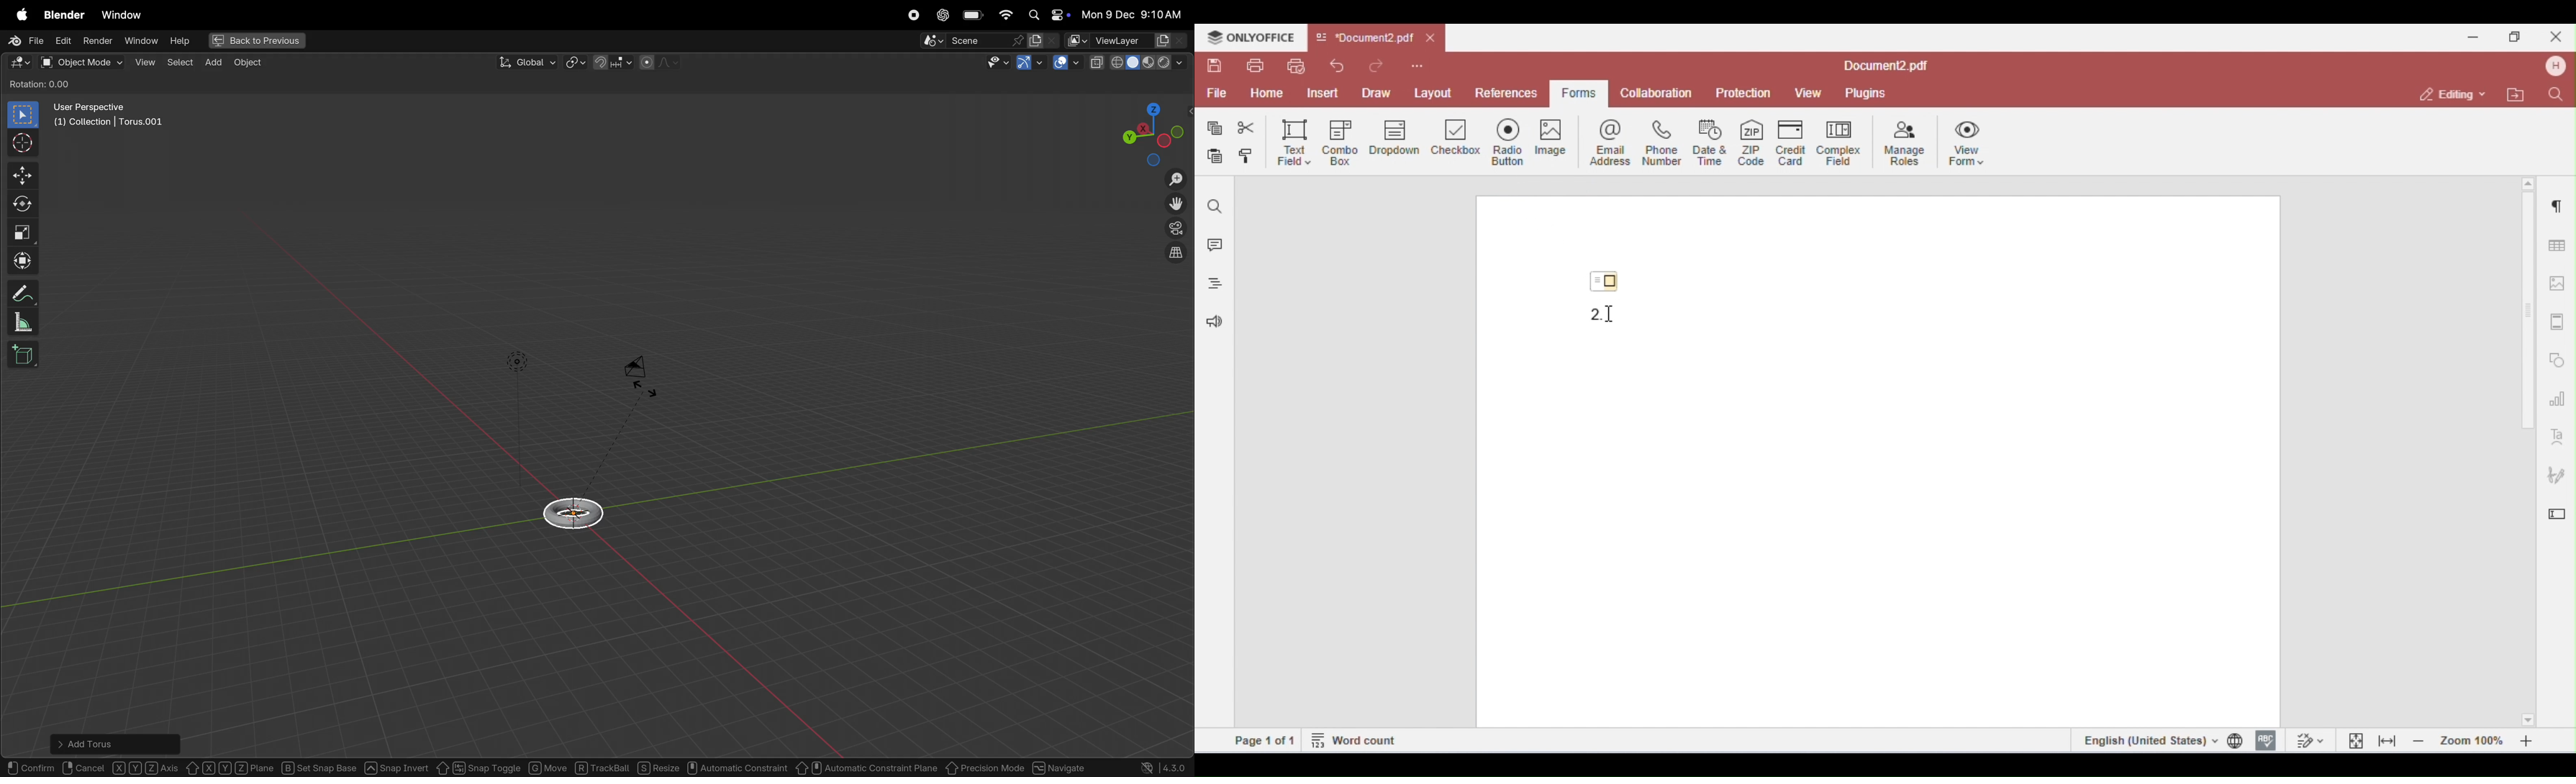 This screenshot has width=2576, height=784. I want to click on find, so click(1215, 206).